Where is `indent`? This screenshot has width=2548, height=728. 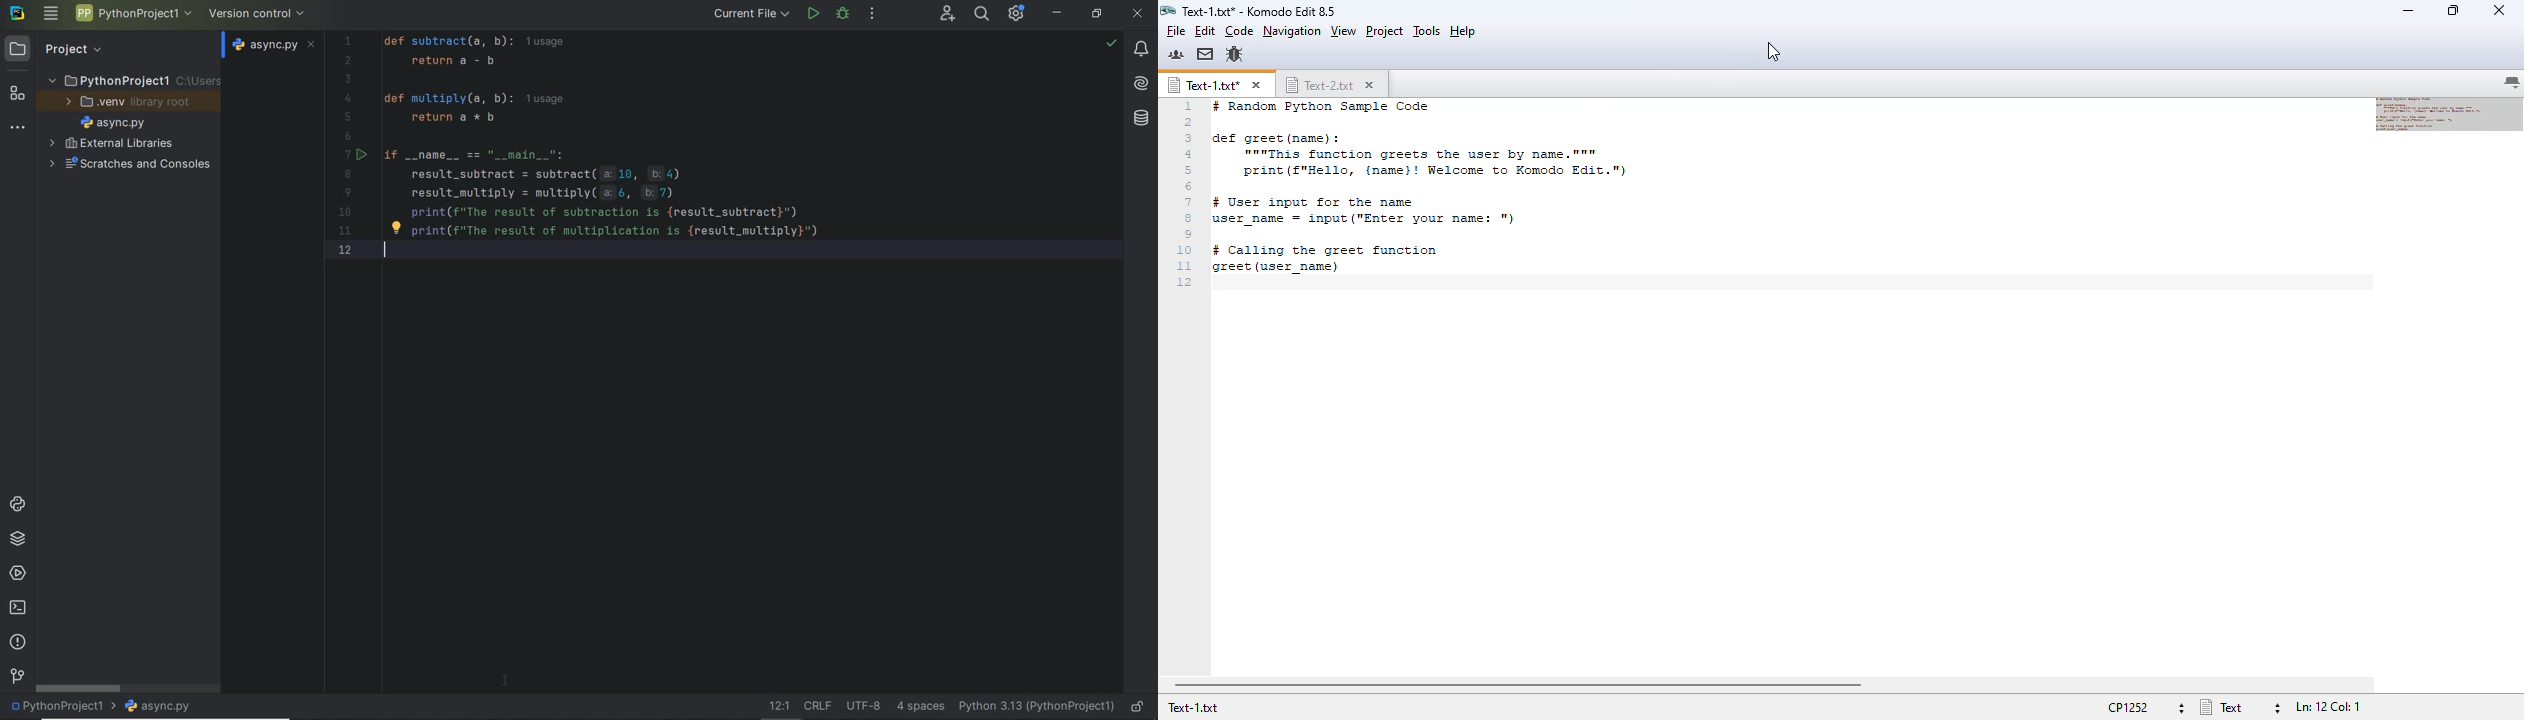
indent is located at coordinates (919, 707).